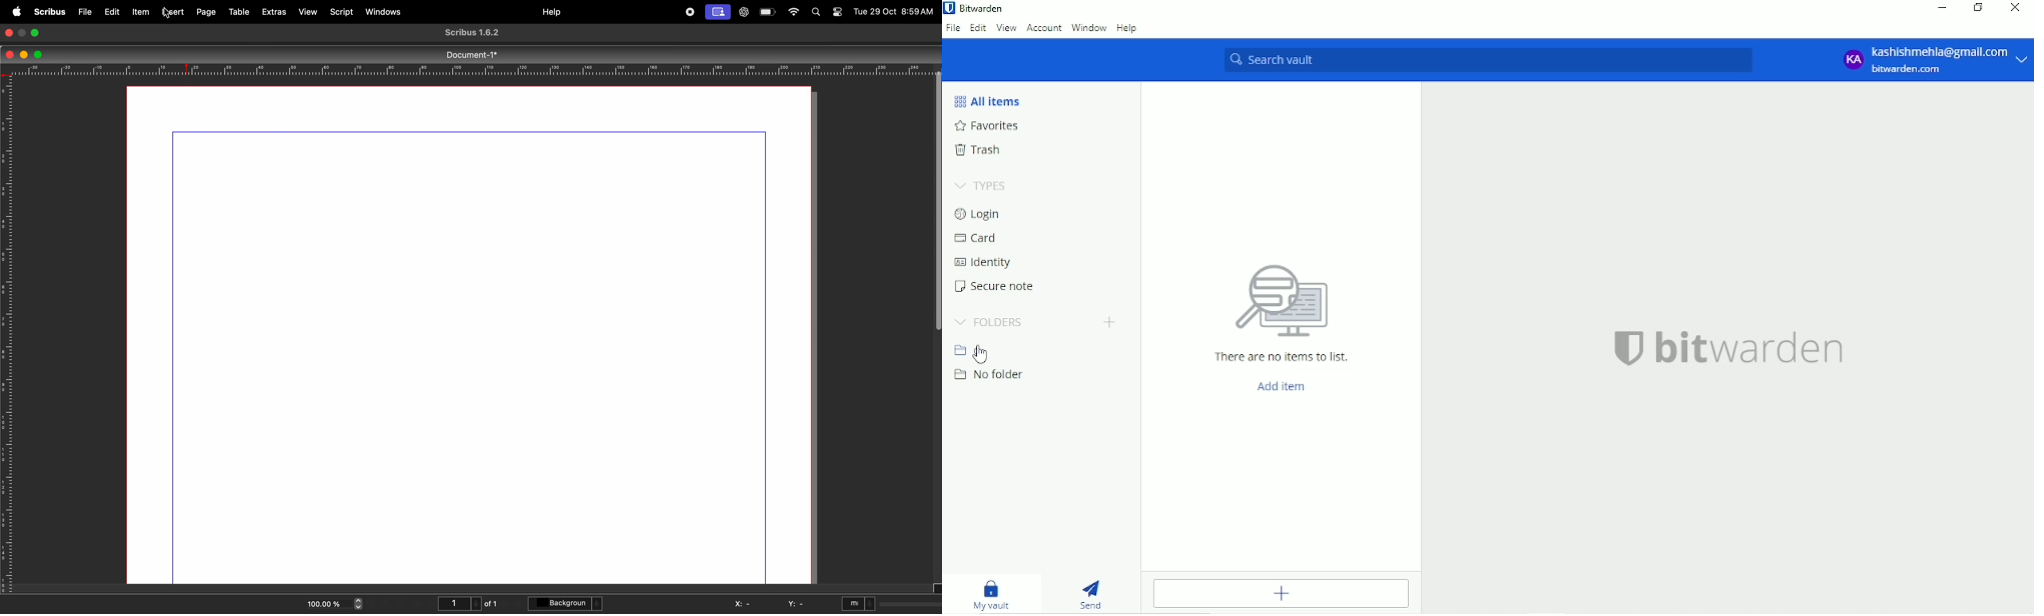 This screenshot has width=2044, height=616. I want to click on 100.00%, so click(322, 602).